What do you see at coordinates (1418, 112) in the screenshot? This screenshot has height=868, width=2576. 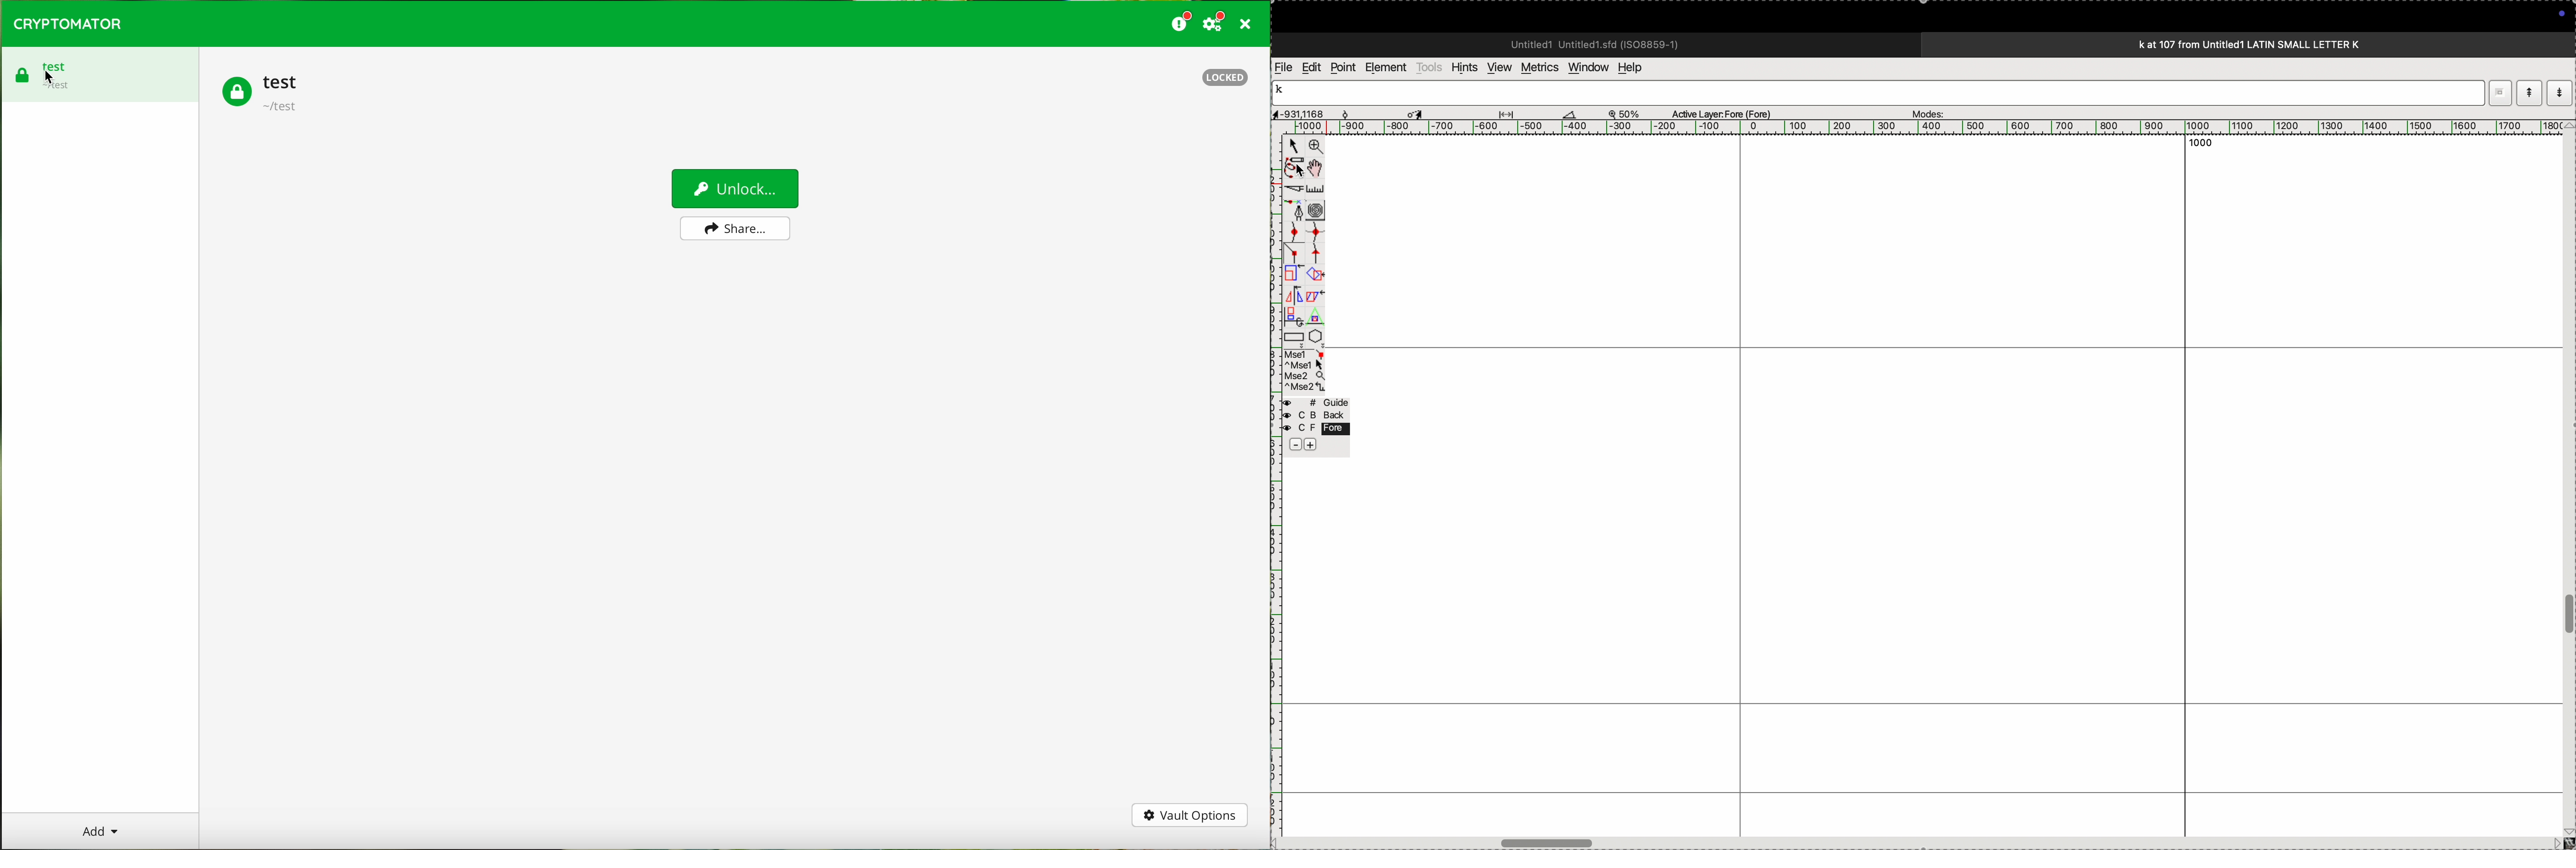 I see `cursor` at bounding box center [1418, 112].